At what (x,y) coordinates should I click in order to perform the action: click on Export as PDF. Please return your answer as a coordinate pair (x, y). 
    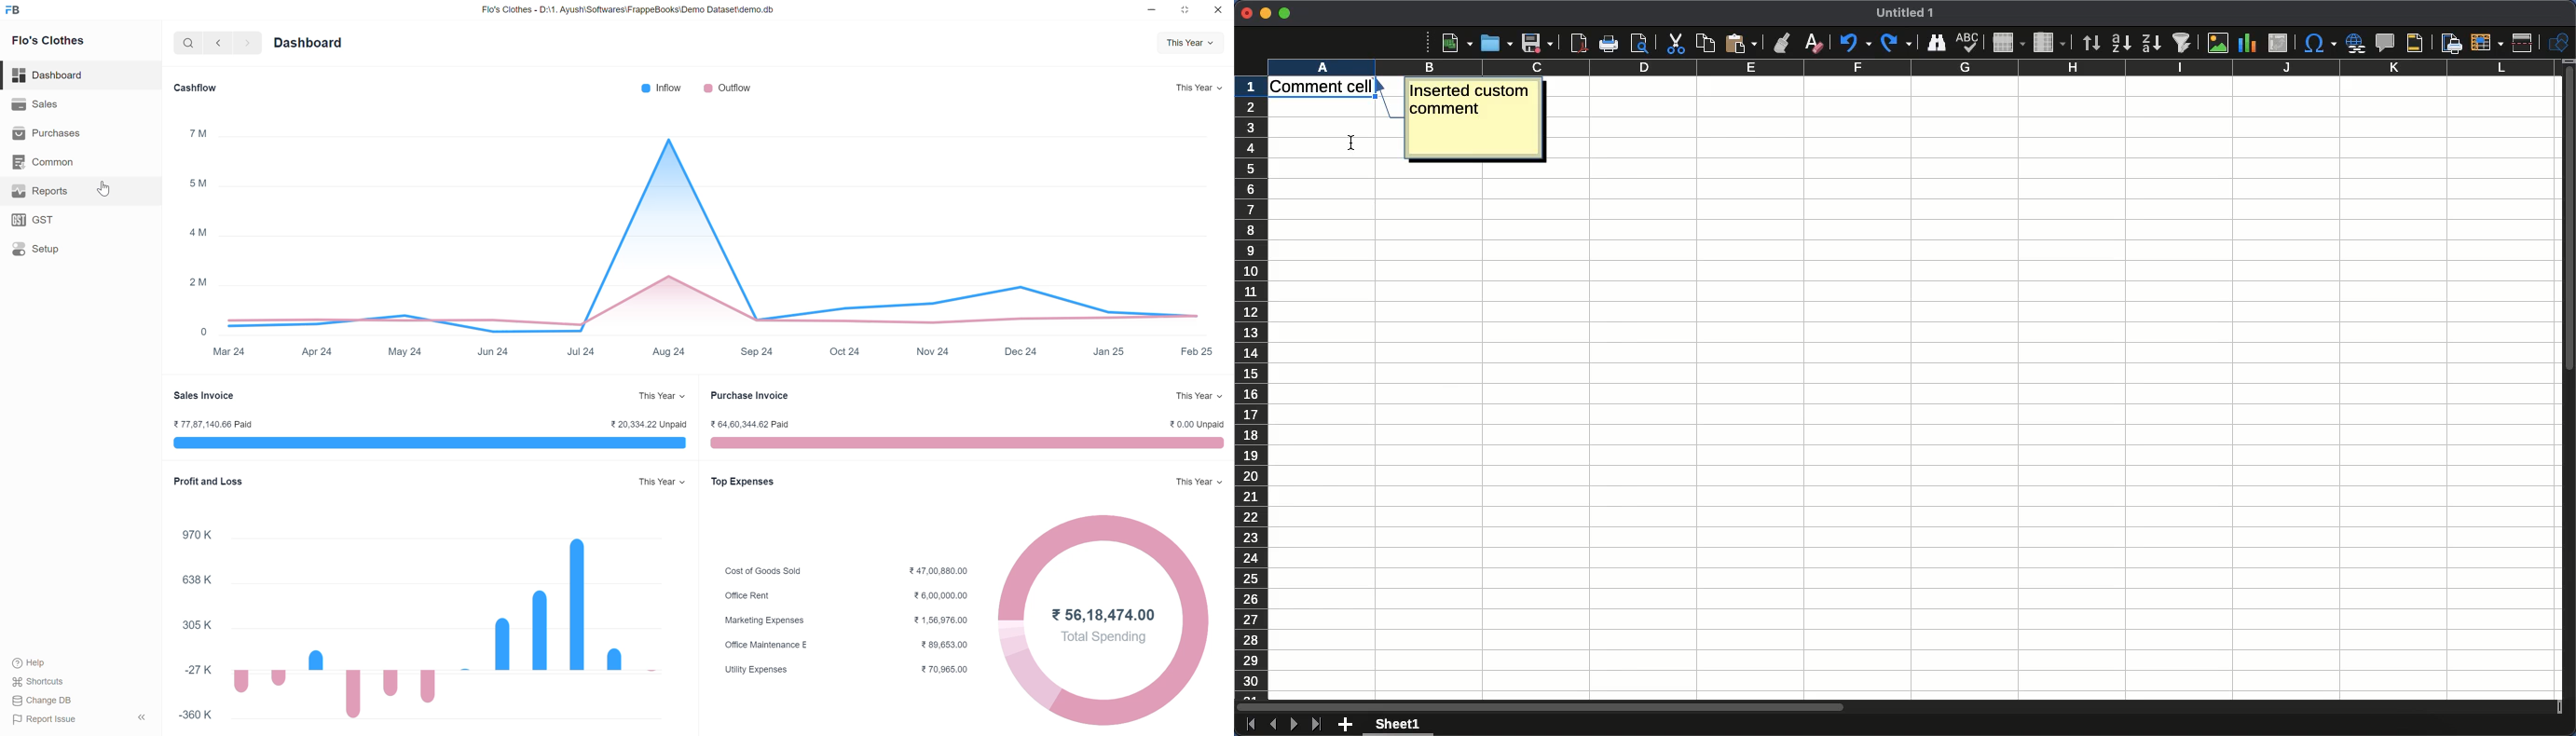
    Looking at the image, I should click on (1576, 43).